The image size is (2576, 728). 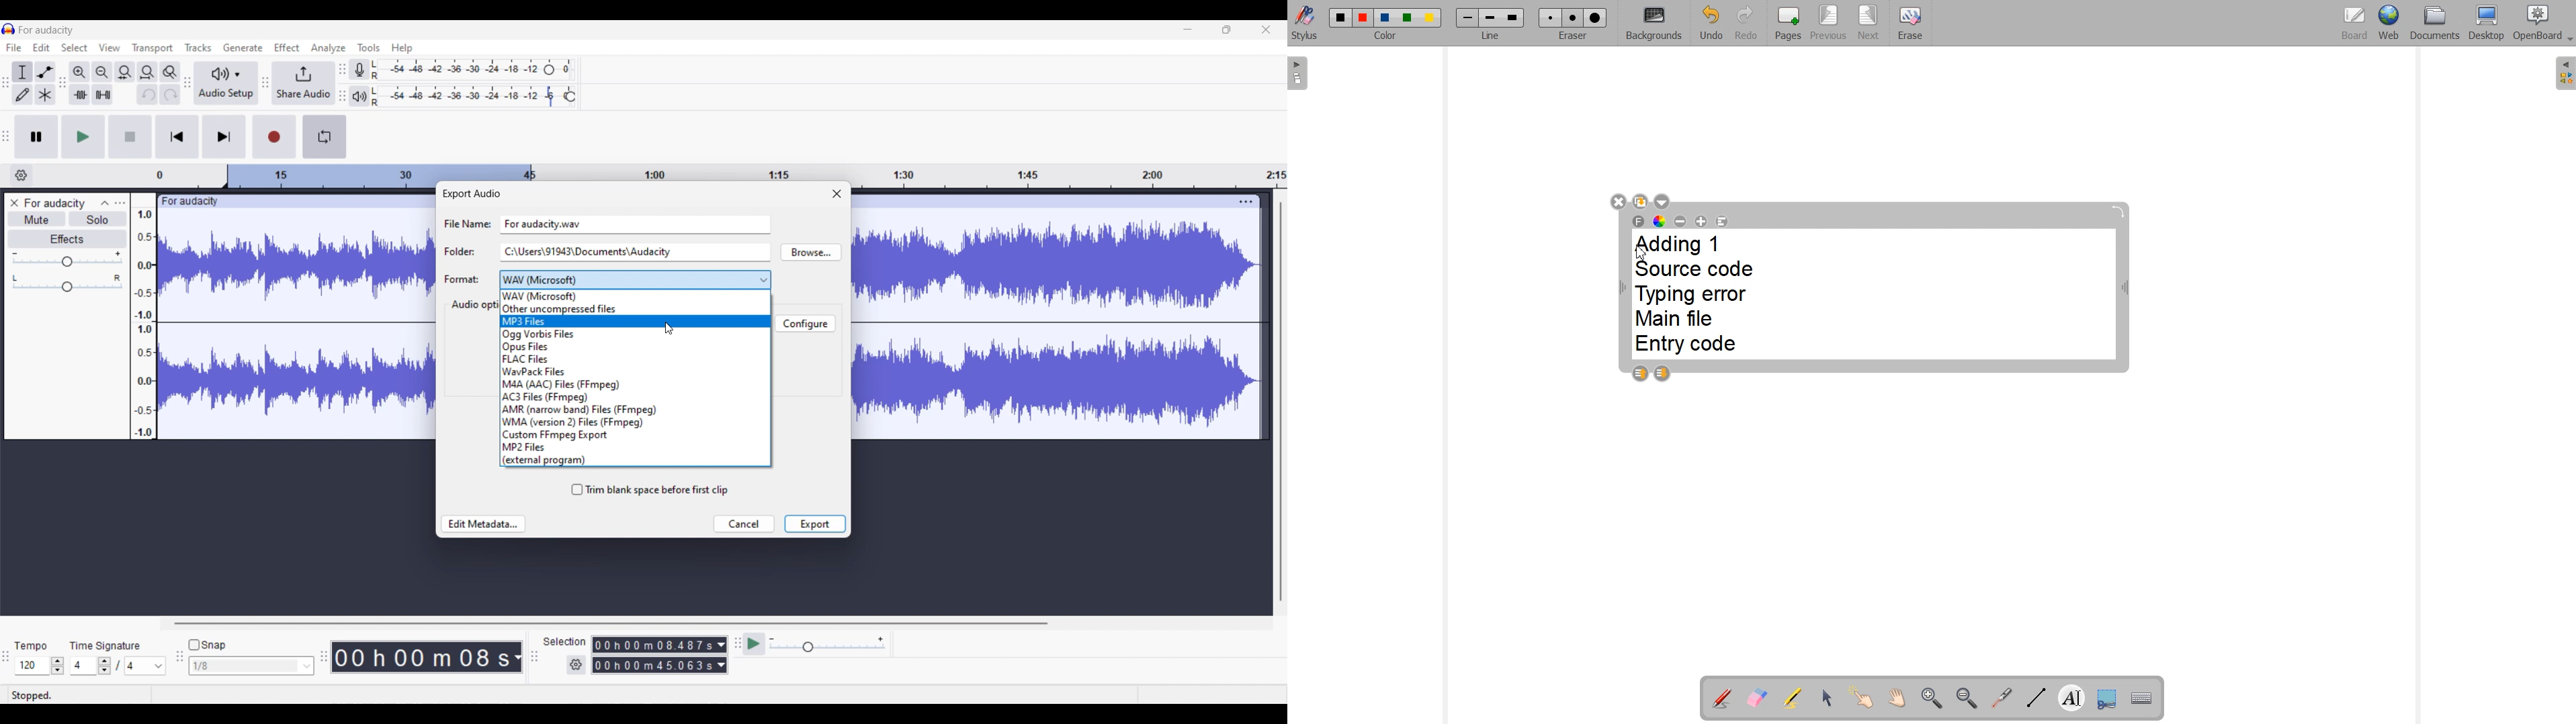 What do you see at coordinates (1654, 24) in the screenshot?
I see `Backgrounds` at bounding box center [1654, 24].